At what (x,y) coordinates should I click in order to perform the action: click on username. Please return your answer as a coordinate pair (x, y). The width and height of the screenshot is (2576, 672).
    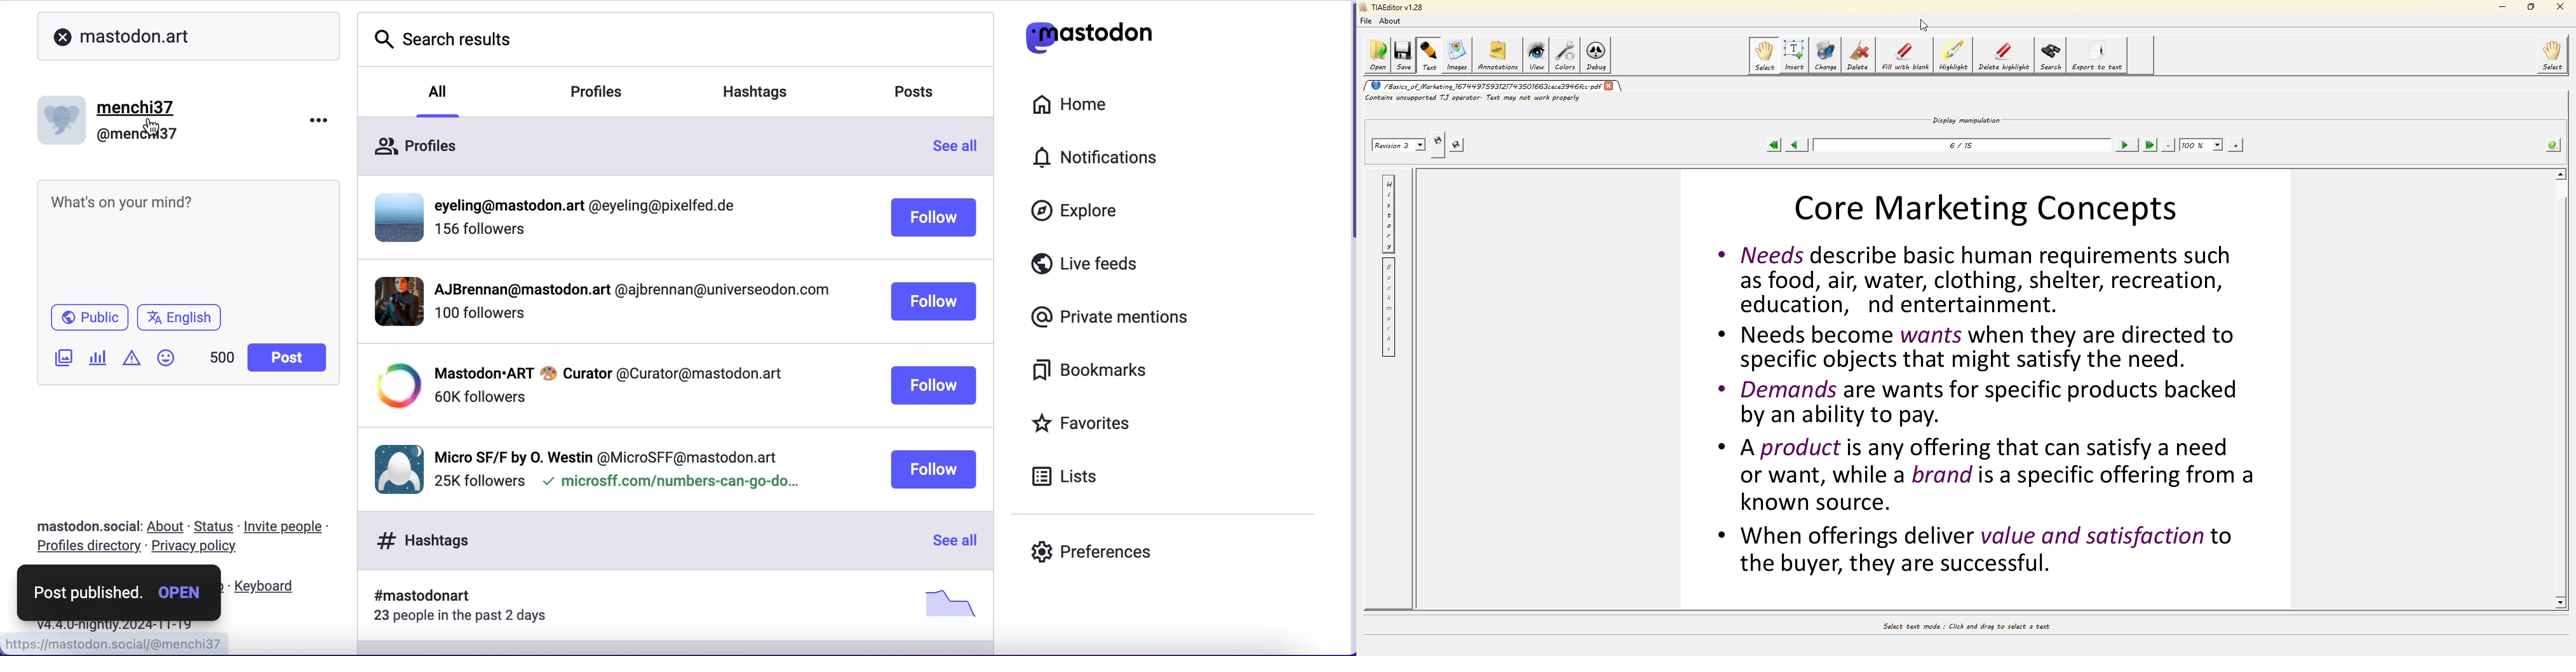
    Looking at the image, I should click on (607, 457).